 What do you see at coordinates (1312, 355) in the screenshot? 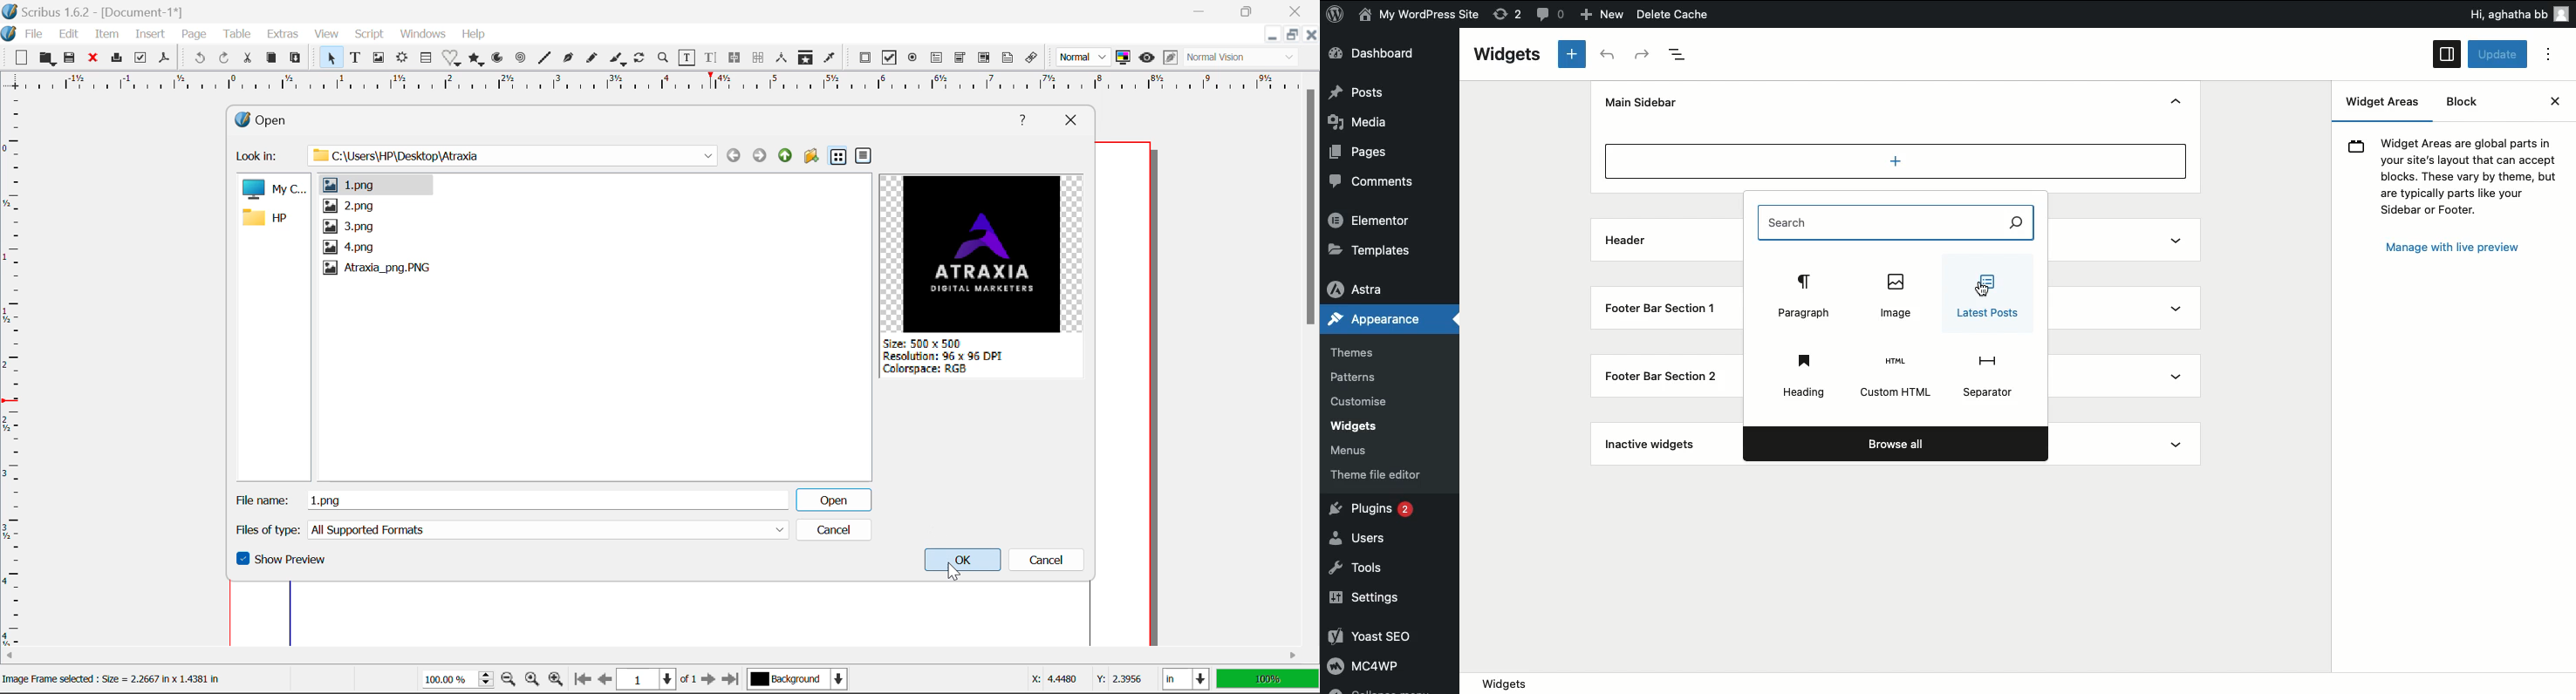
I see `Scroll Bar` at bounding box center [1312, 355].